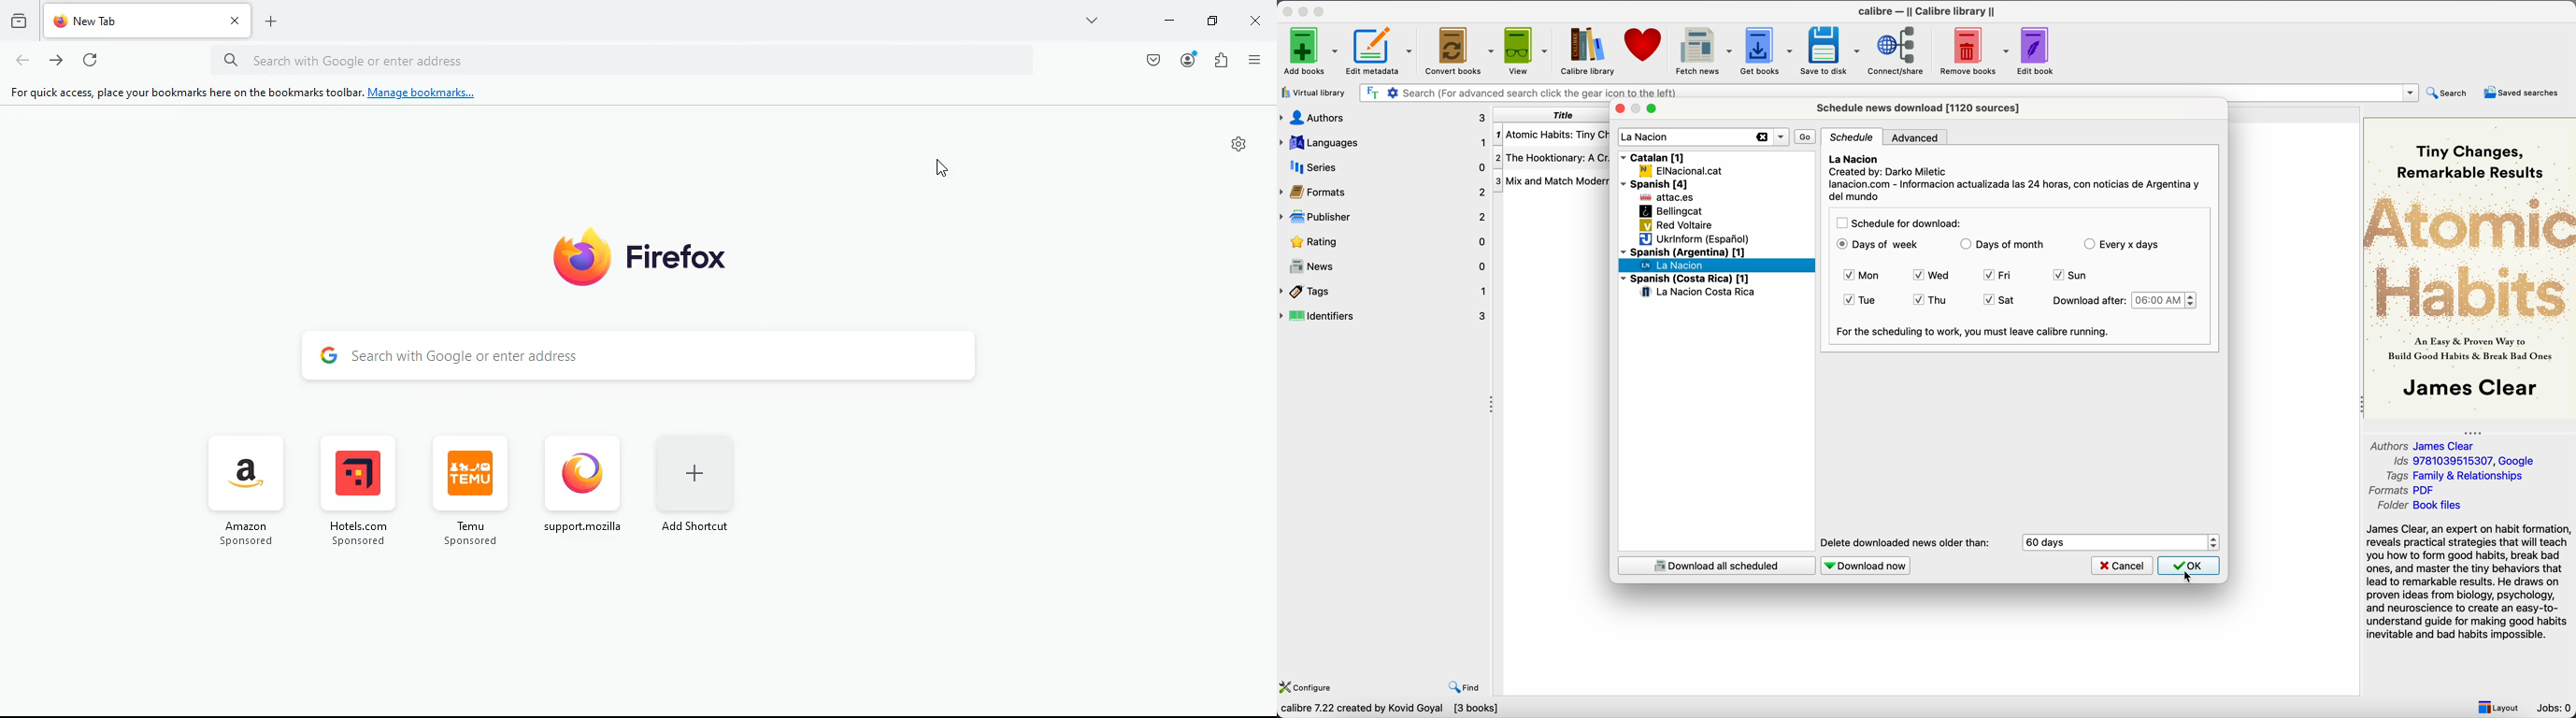 Image resolution: width=2576 pixels, height=728 pixels. I want to click on Cancel, so click(2122, 566).